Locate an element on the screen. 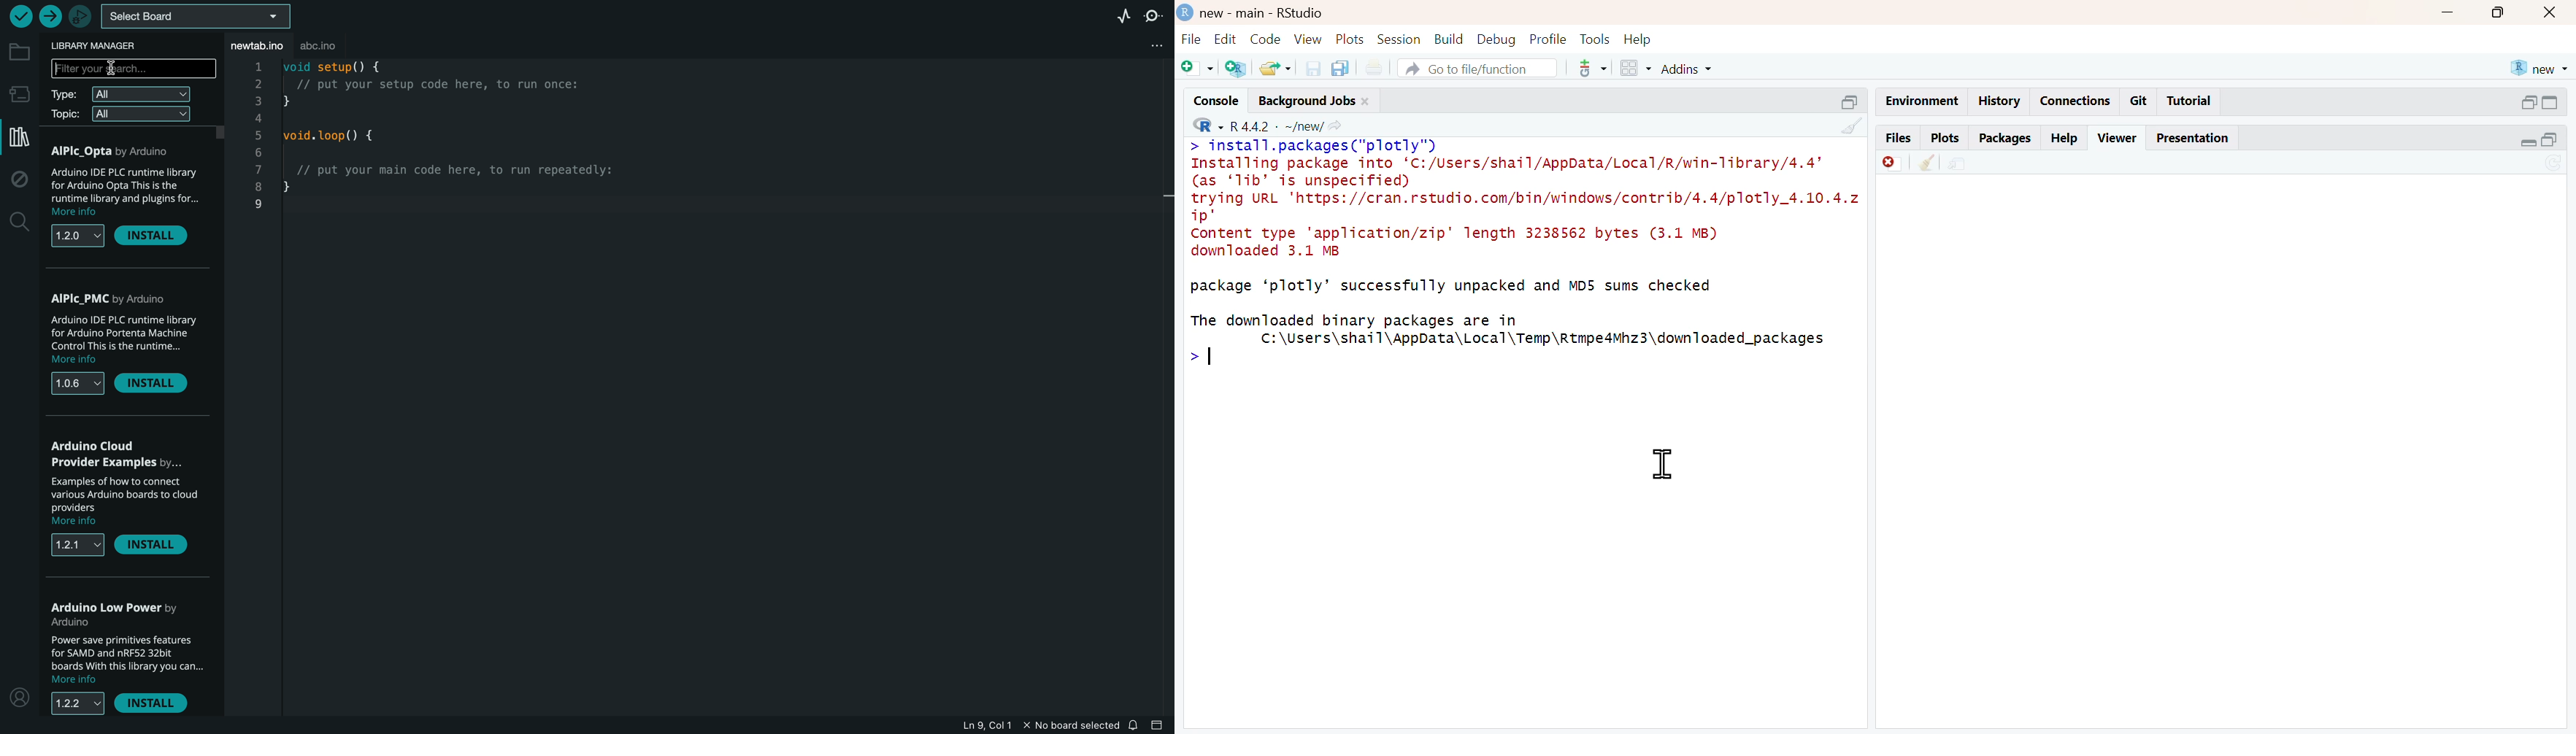 Image resolution: width=2576 pixels, height=756 pixels. clear console is located at coordinates (1851, 125).